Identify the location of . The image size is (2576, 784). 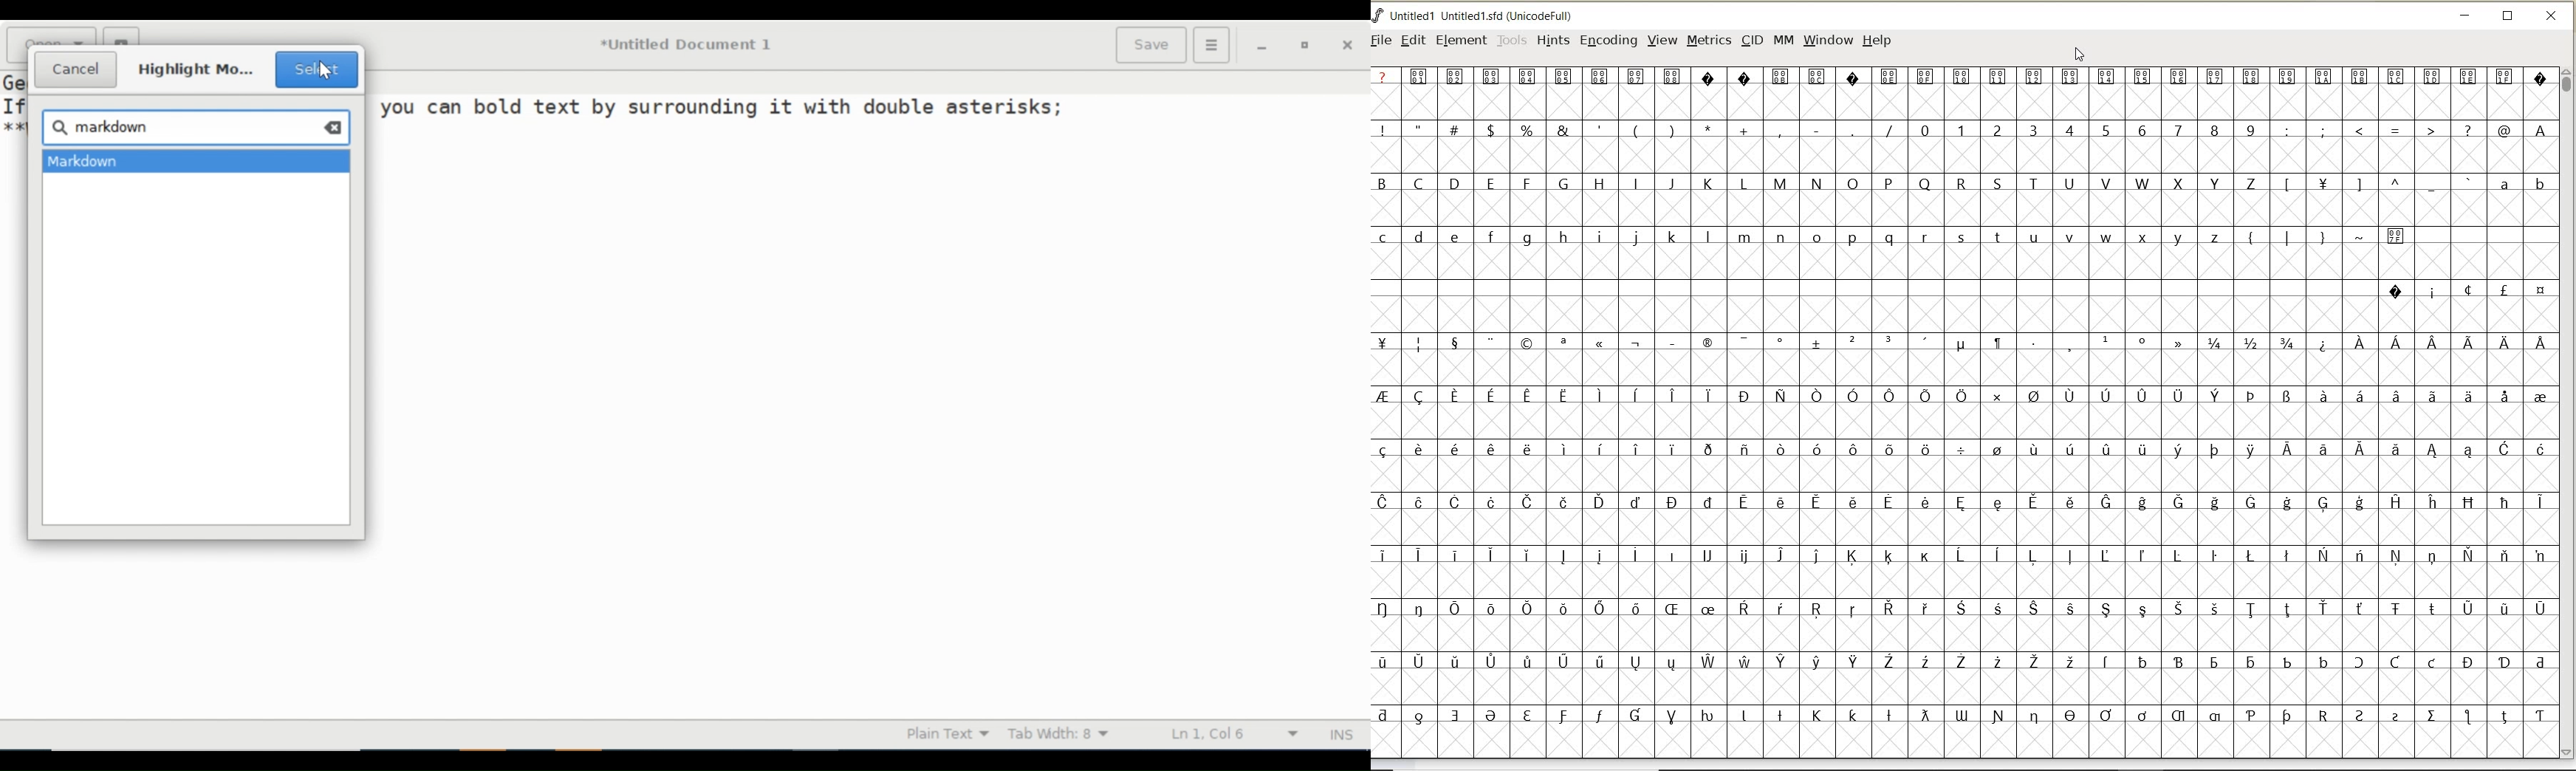
(2375, 185).